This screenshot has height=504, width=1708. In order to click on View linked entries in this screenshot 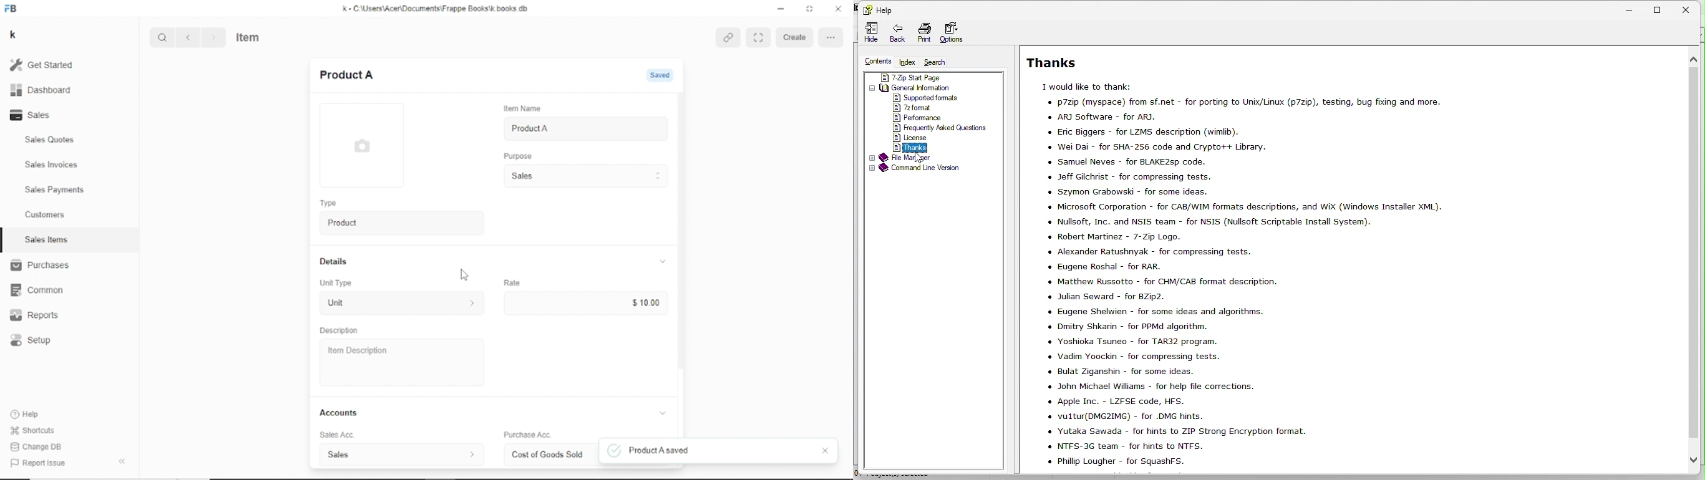, I will do `click(729, 38)`.